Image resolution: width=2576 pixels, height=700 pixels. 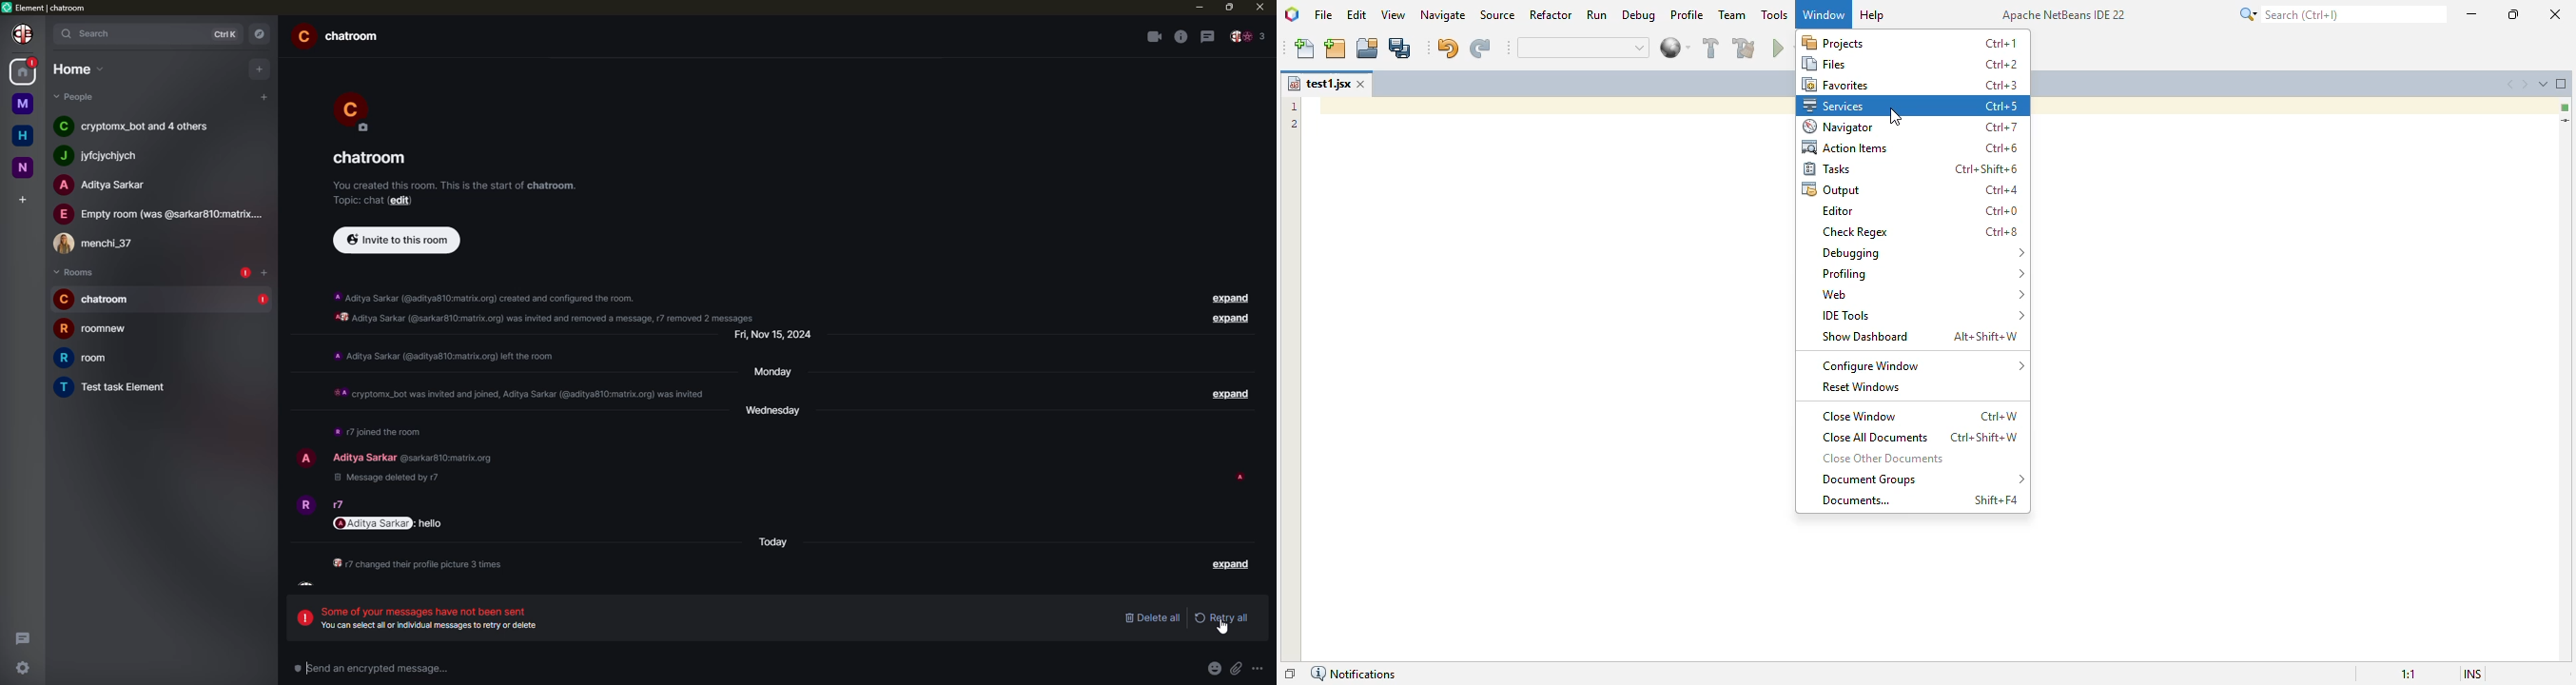 I want to click on room, so click(x=340, y=37).